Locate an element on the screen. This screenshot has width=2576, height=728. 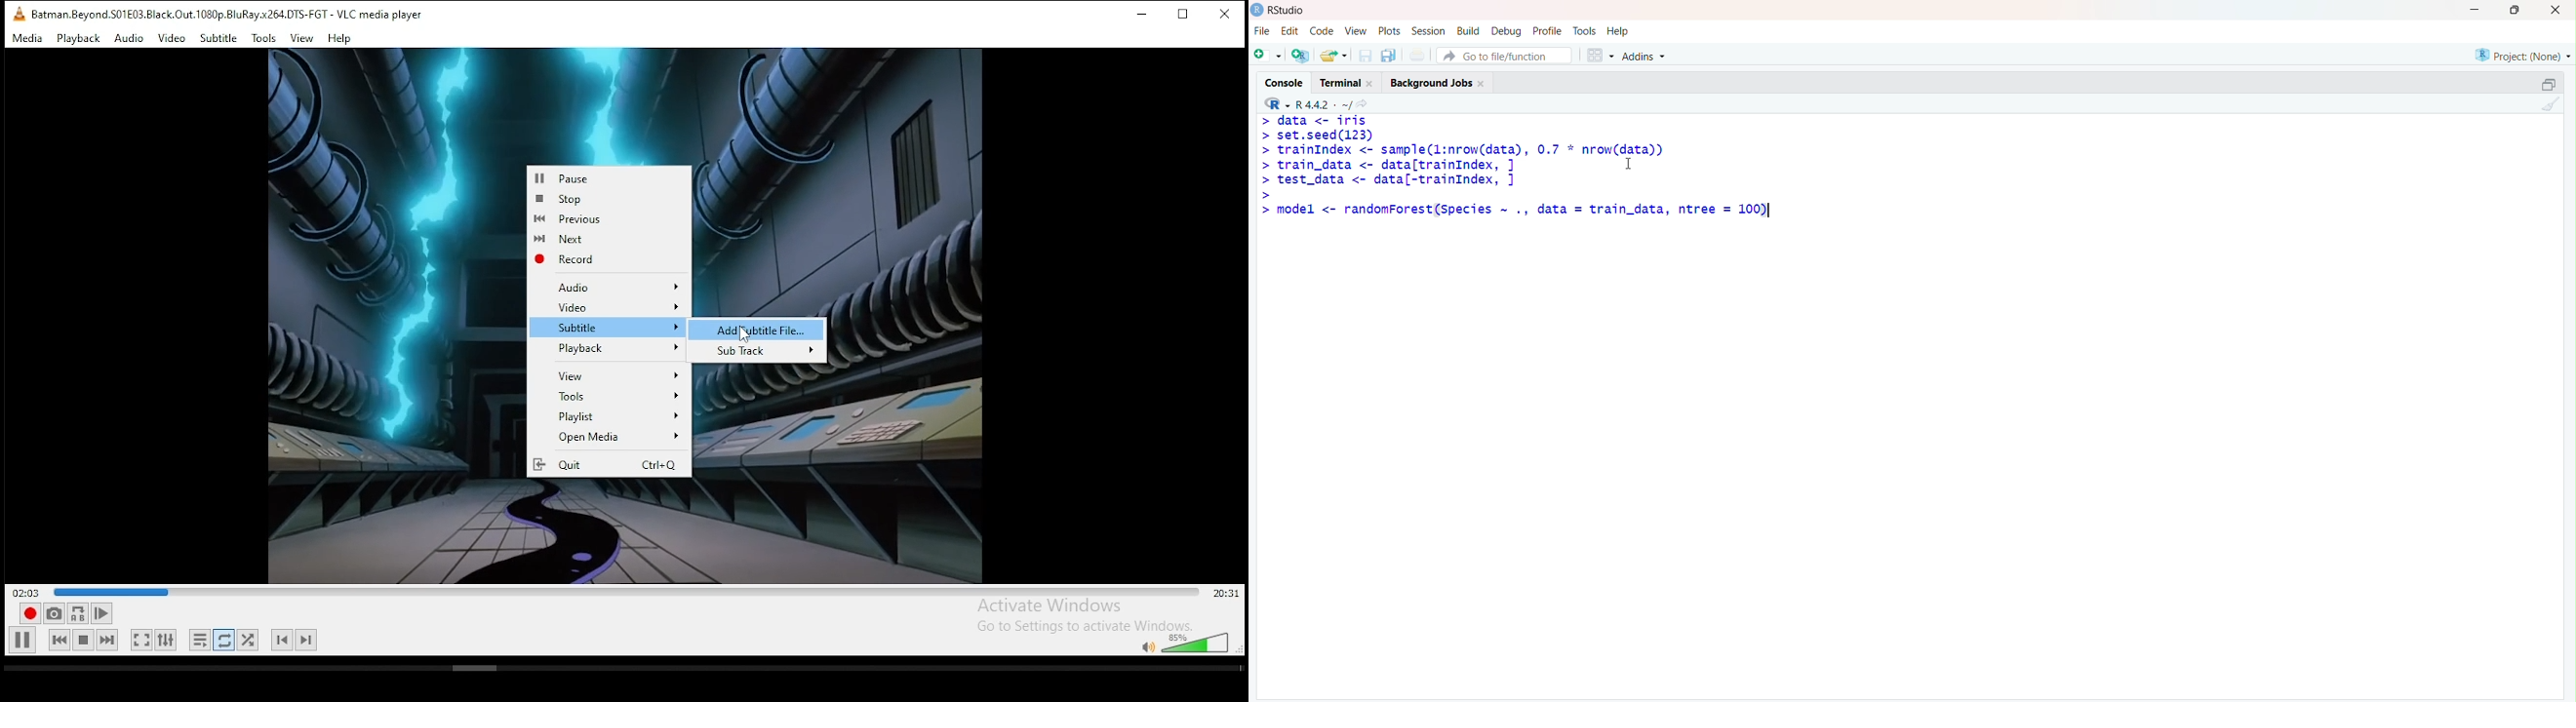
Prompt cursor is located at coordinates (1262, 209).